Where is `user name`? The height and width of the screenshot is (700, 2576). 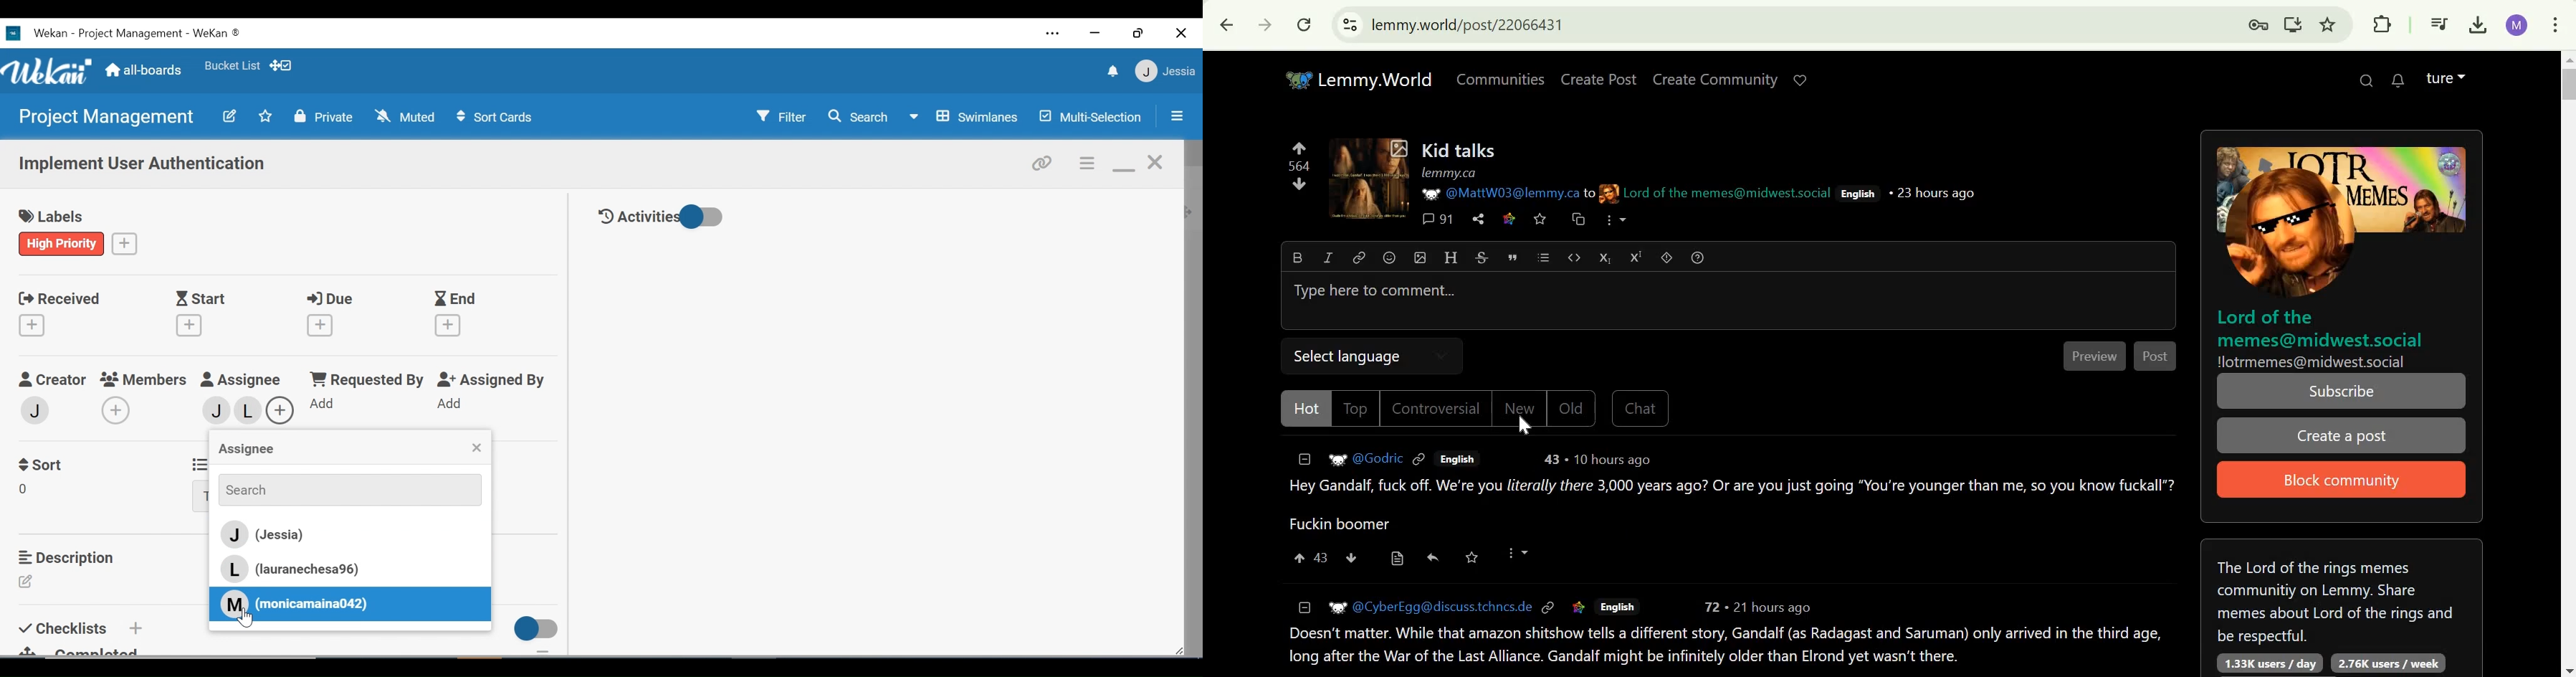
user name is located at coordinates (1379, 457).